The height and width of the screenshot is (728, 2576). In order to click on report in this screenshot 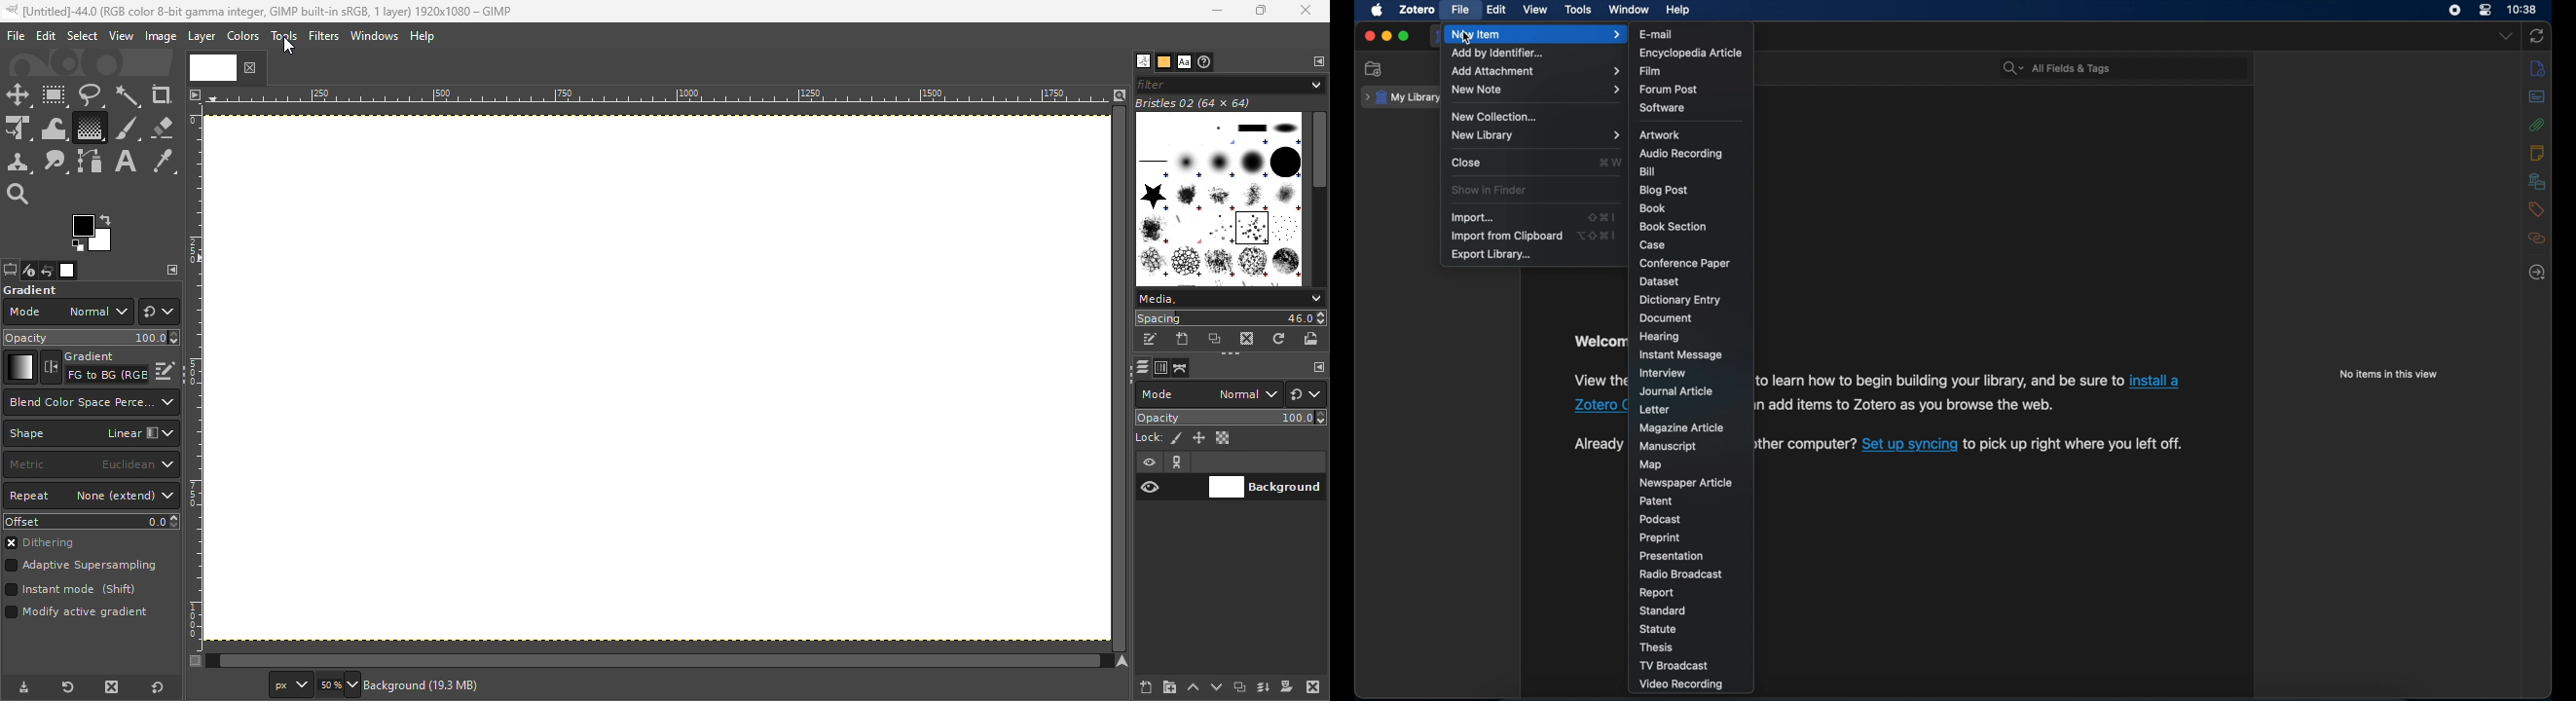, I will do `click(1658, 593)`.